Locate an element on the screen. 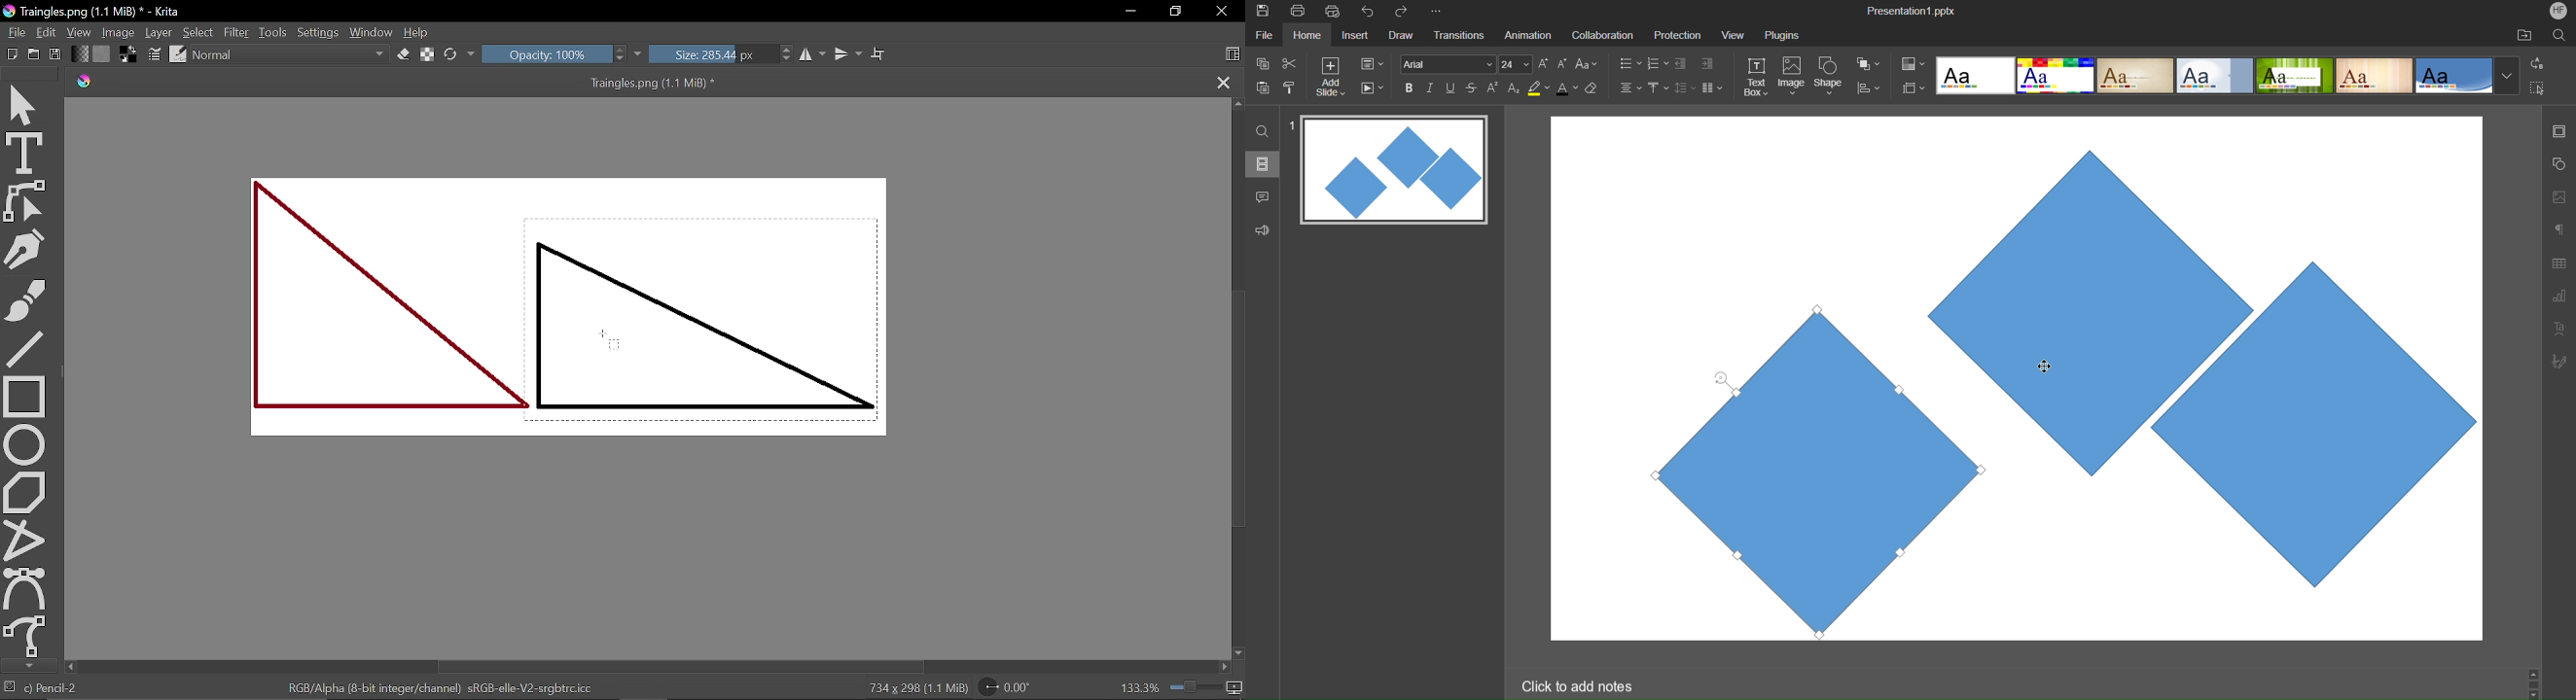 The height and width of the screenshot is (700, 2576). Animation is located at coordinates (1527, 35).